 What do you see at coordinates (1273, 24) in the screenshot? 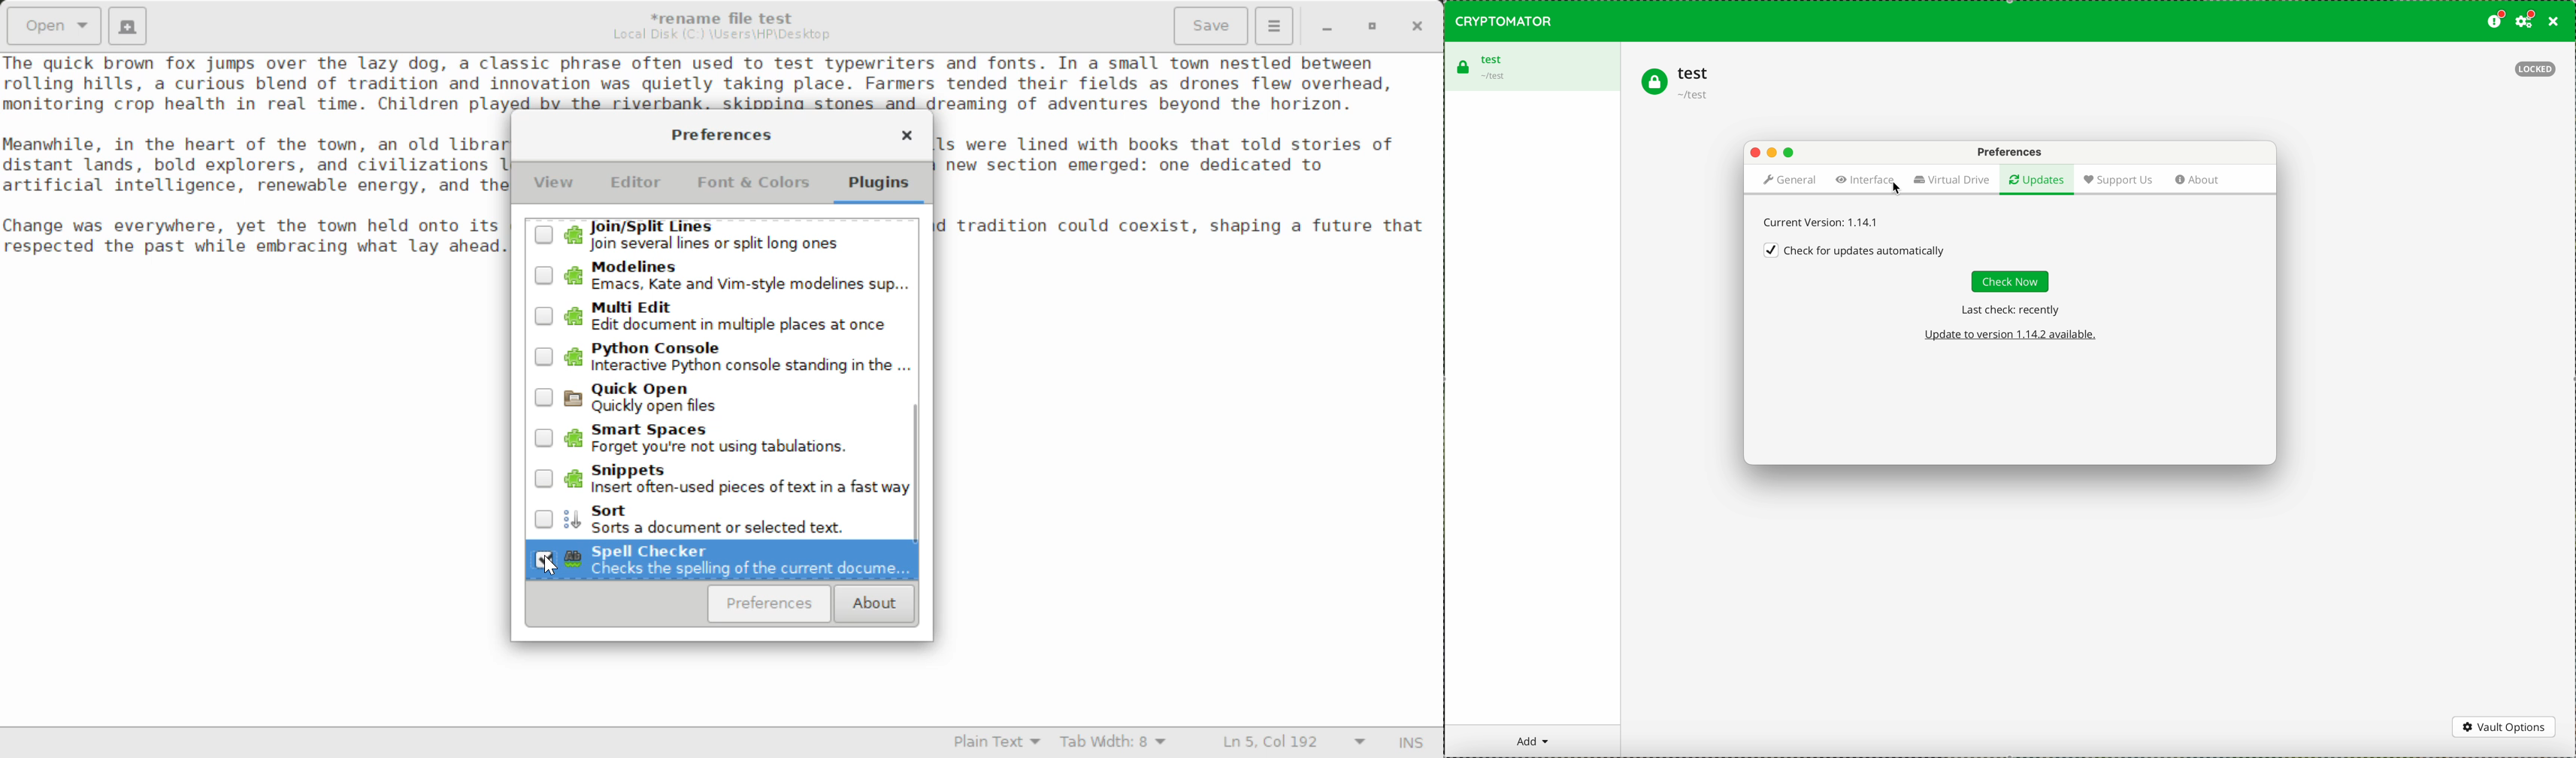
I see `Menu` at bounding box center [1273, 24].